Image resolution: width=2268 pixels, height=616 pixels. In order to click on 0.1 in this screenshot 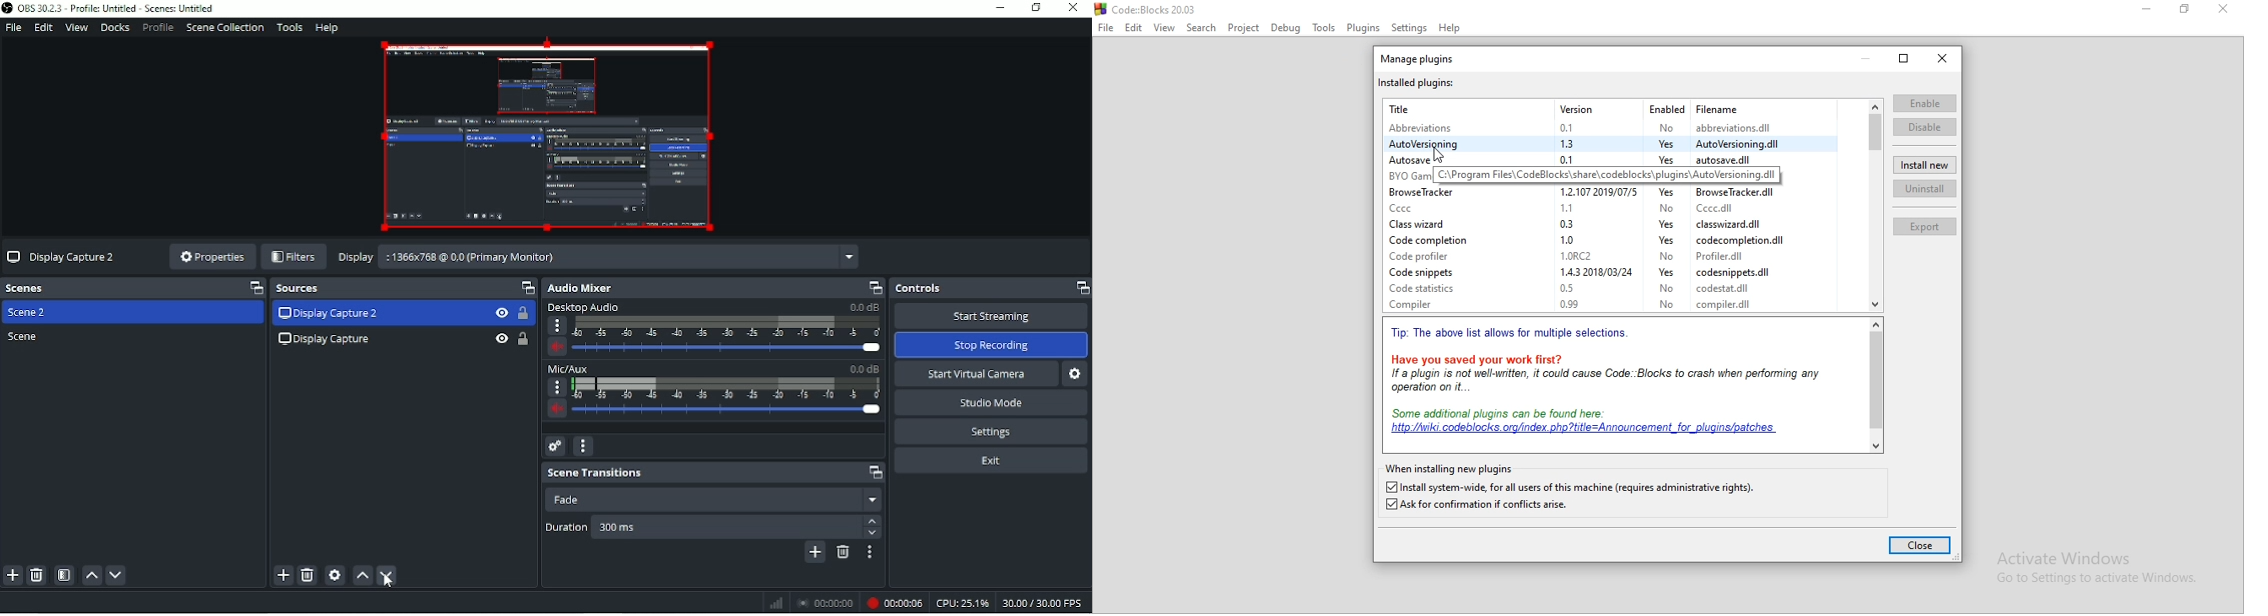, I will do `click(1567, 158)`.